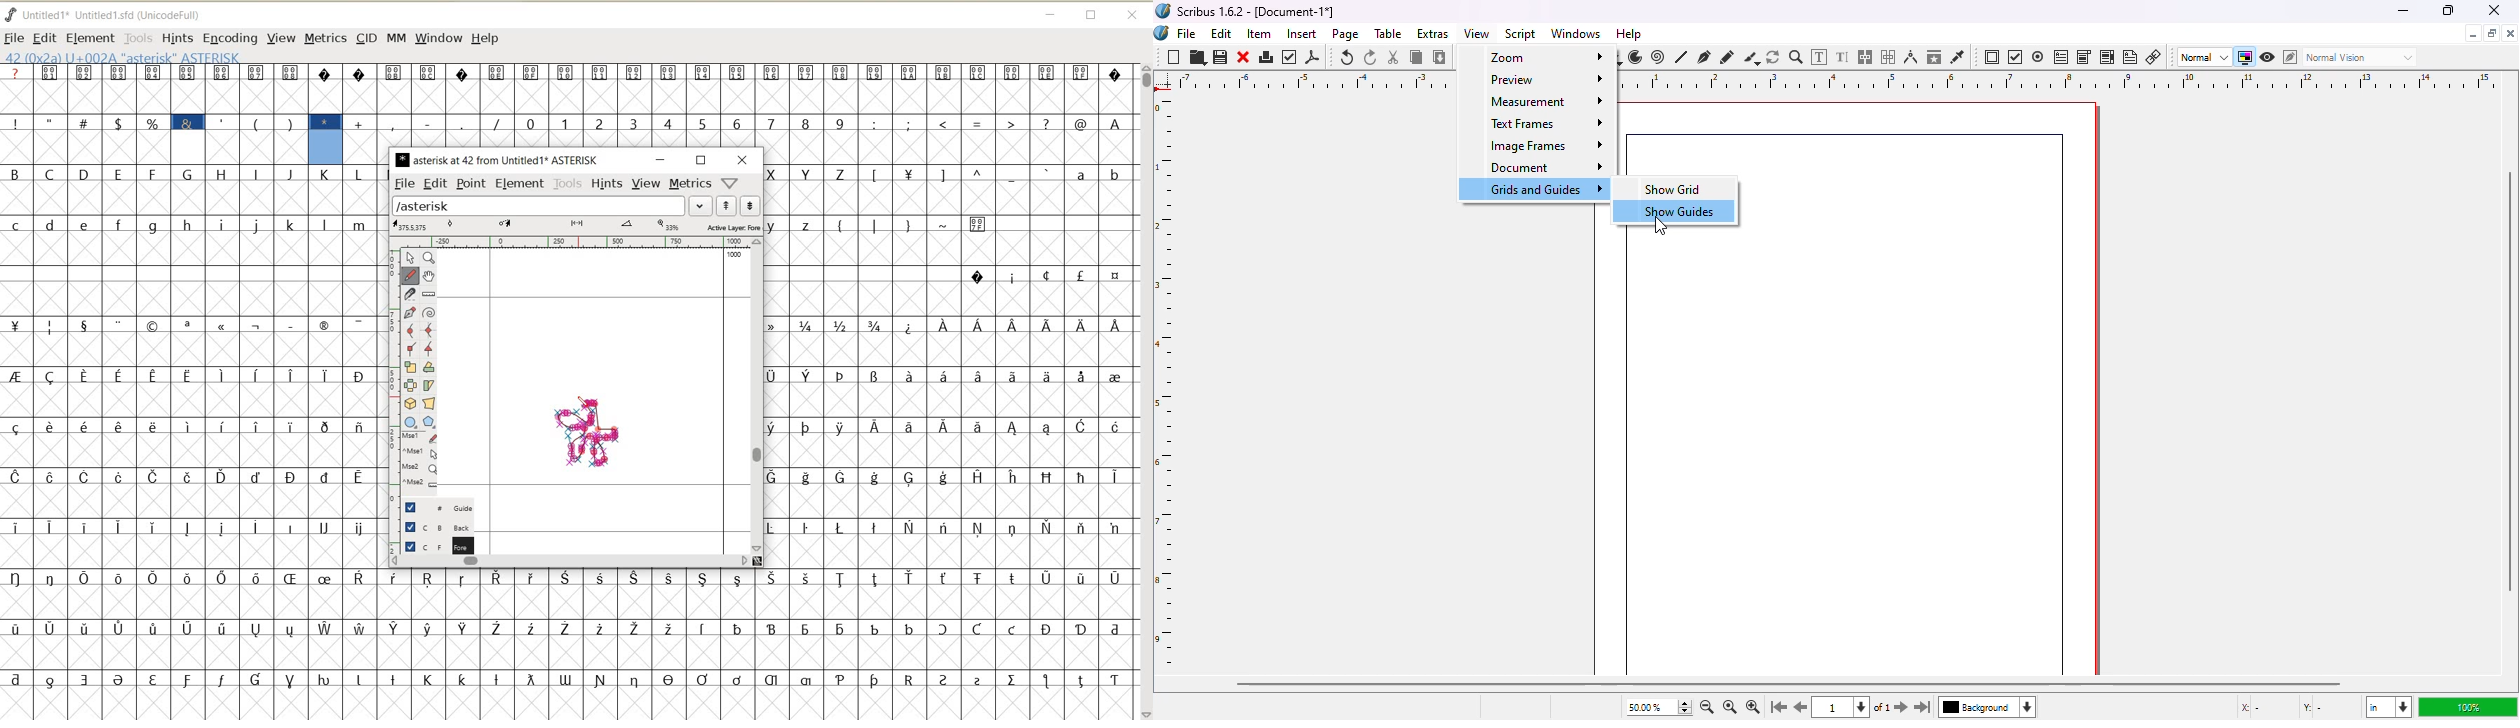 The height and width of the screenshot is (728, 2520). What do you see at coordinates (949, 390) in the screenshot?
I see `GLYPHY CHARACTERS & NUMBERS` at bounding box center [949, 390].